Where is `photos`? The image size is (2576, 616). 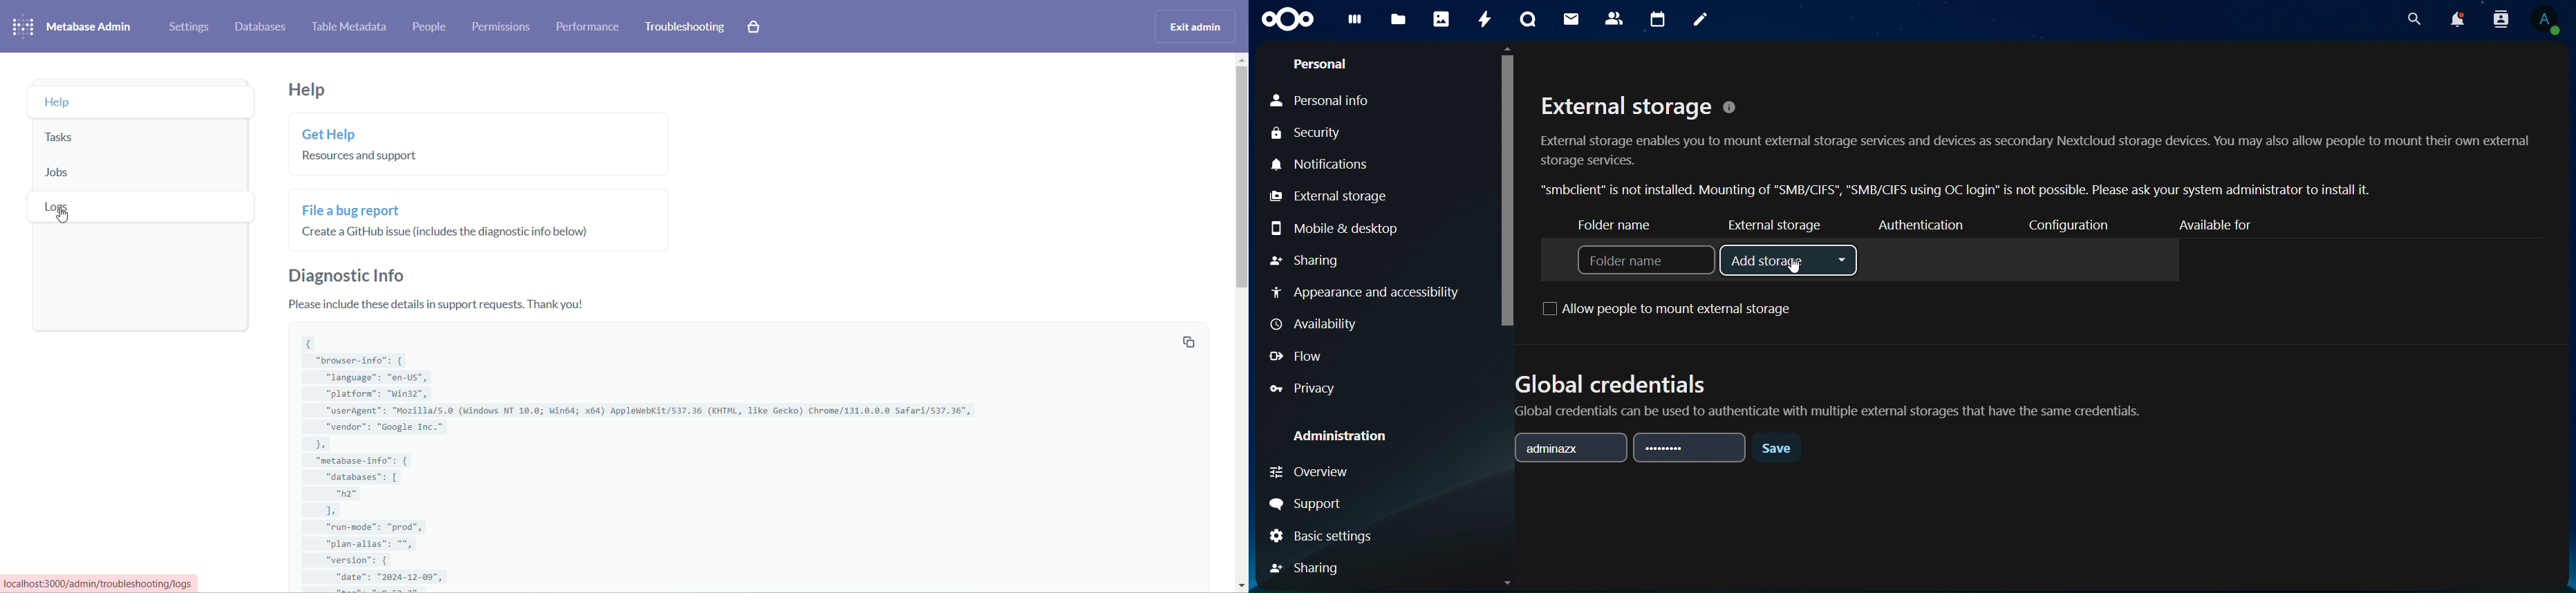 photos is located at coordinates (1442, 19).